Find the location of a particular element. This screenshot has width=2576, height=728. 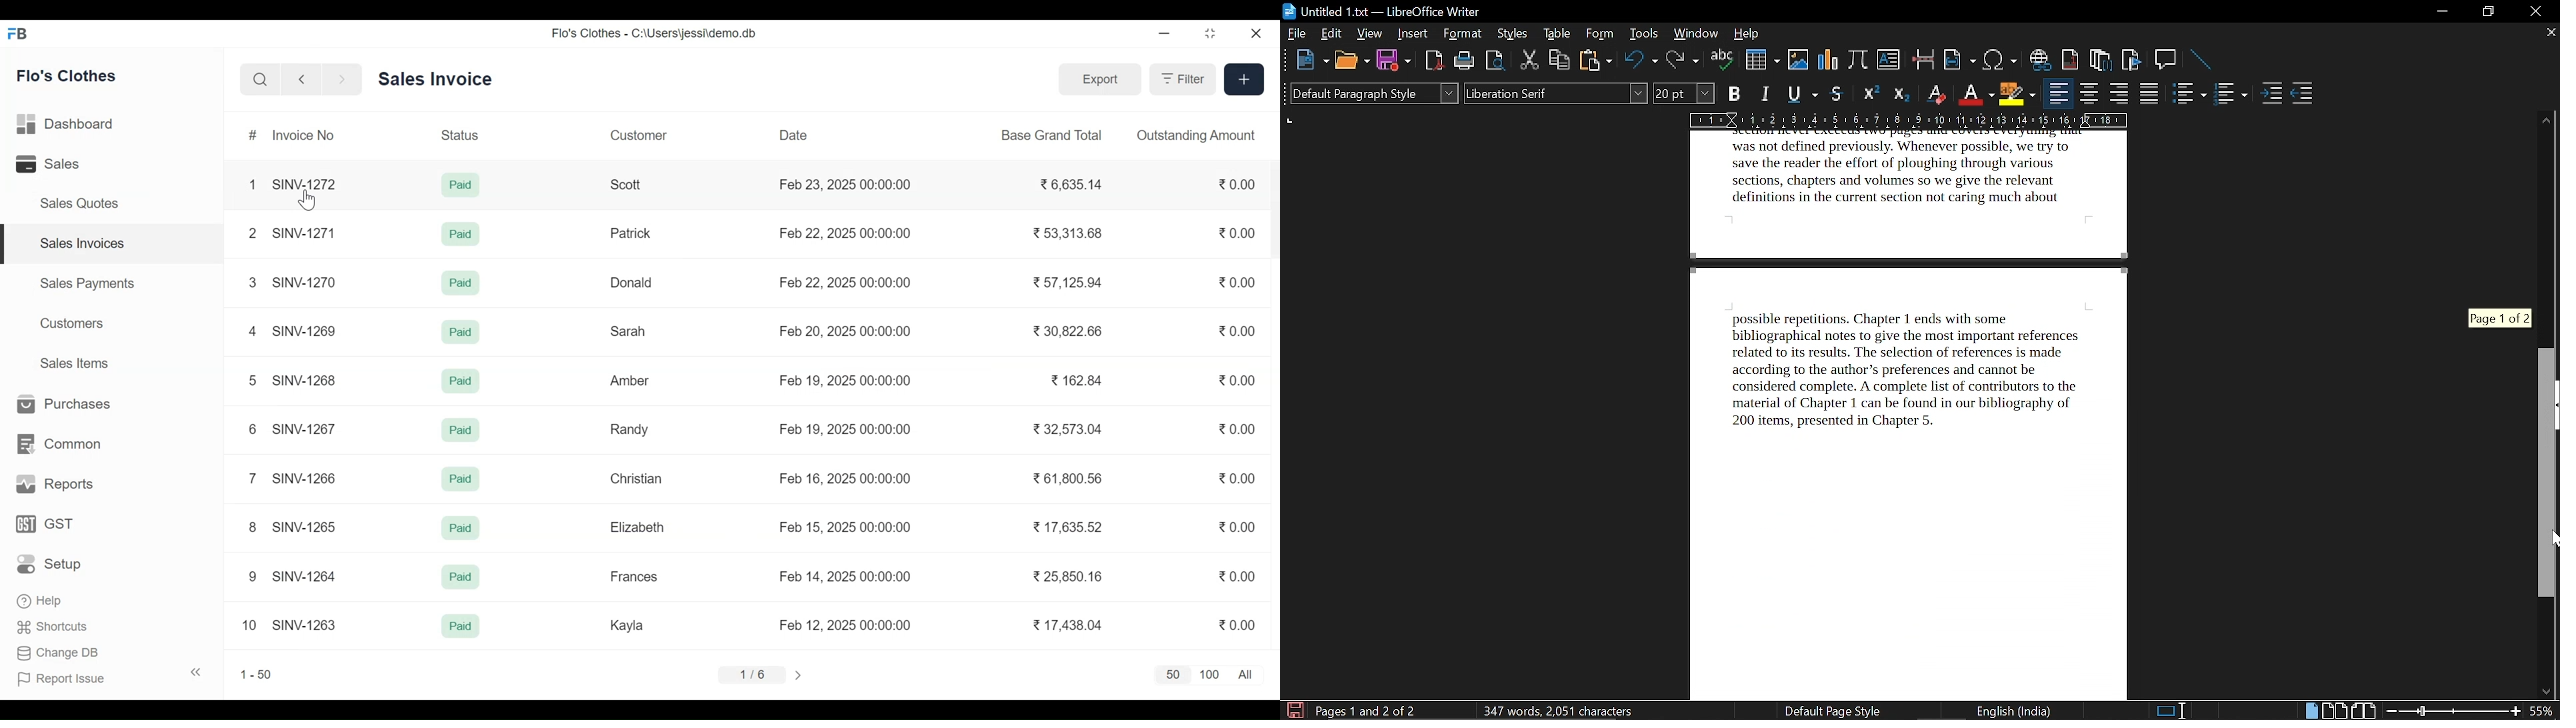

Search is located at coordinates (261, 79).